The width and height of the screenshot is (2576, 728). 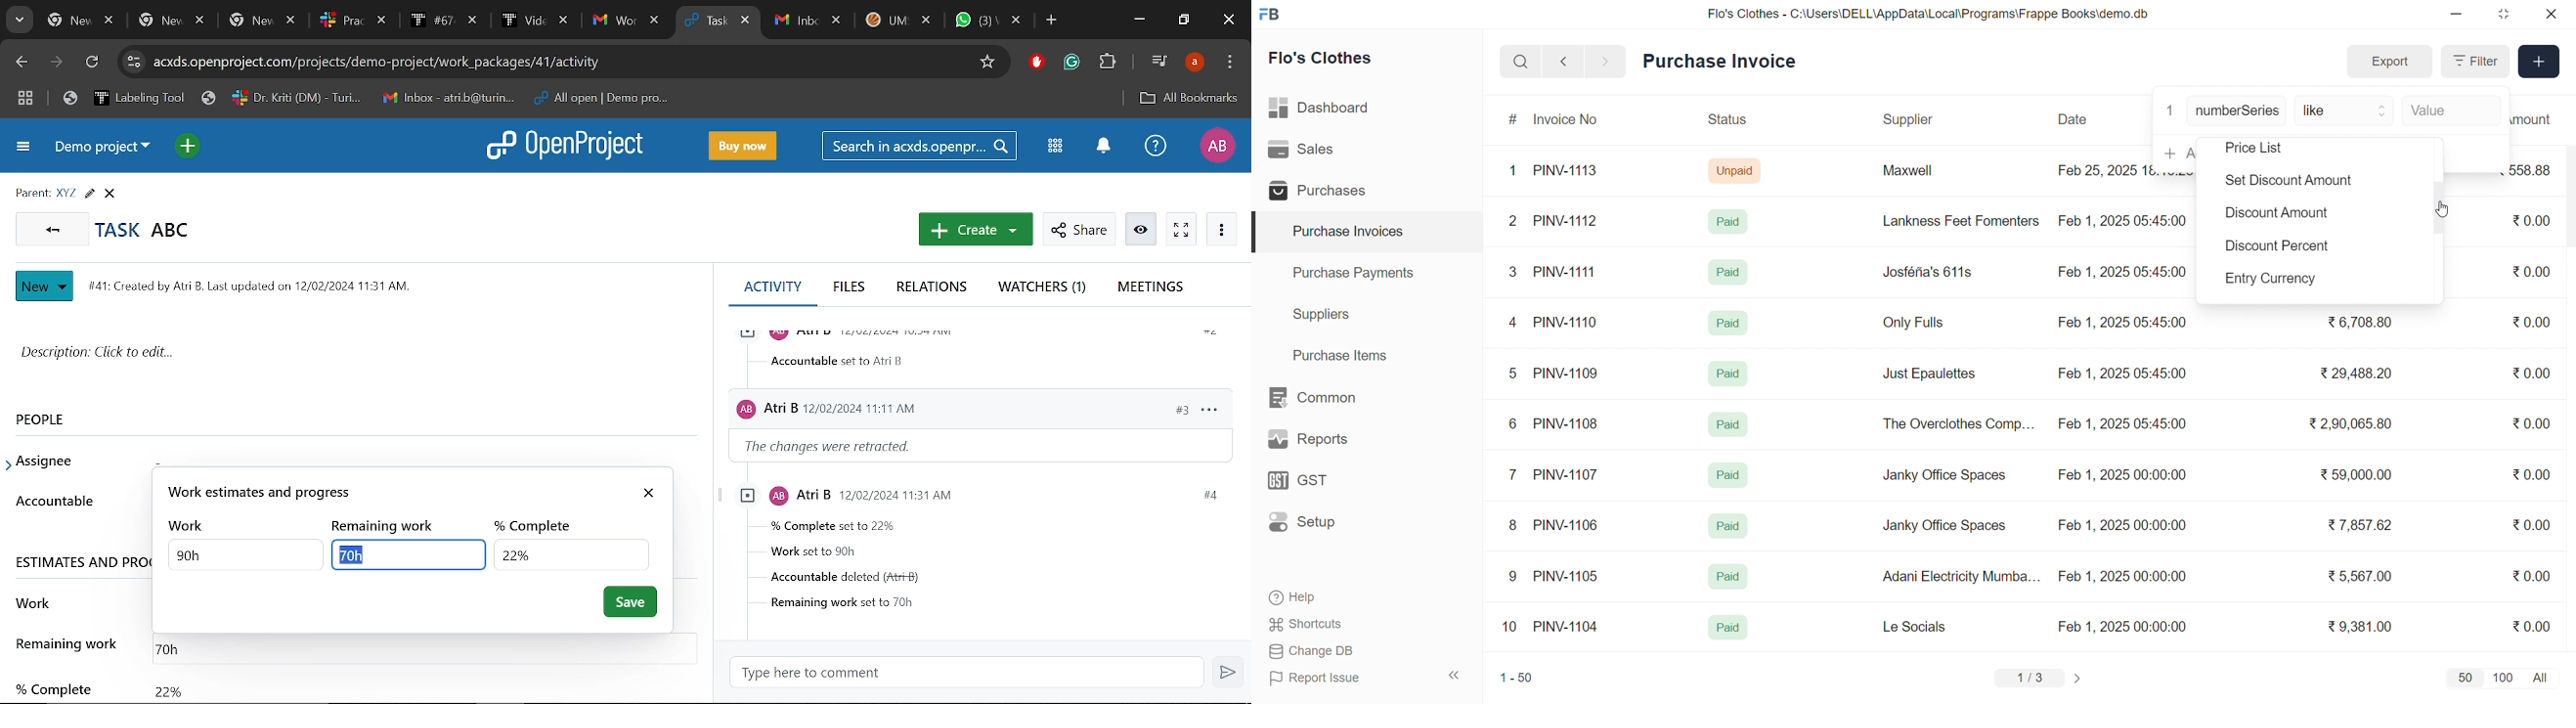 What do you see at coordinates (1520, 61) in the screenshot?
I see `search` at bounding box center [1520, 61].